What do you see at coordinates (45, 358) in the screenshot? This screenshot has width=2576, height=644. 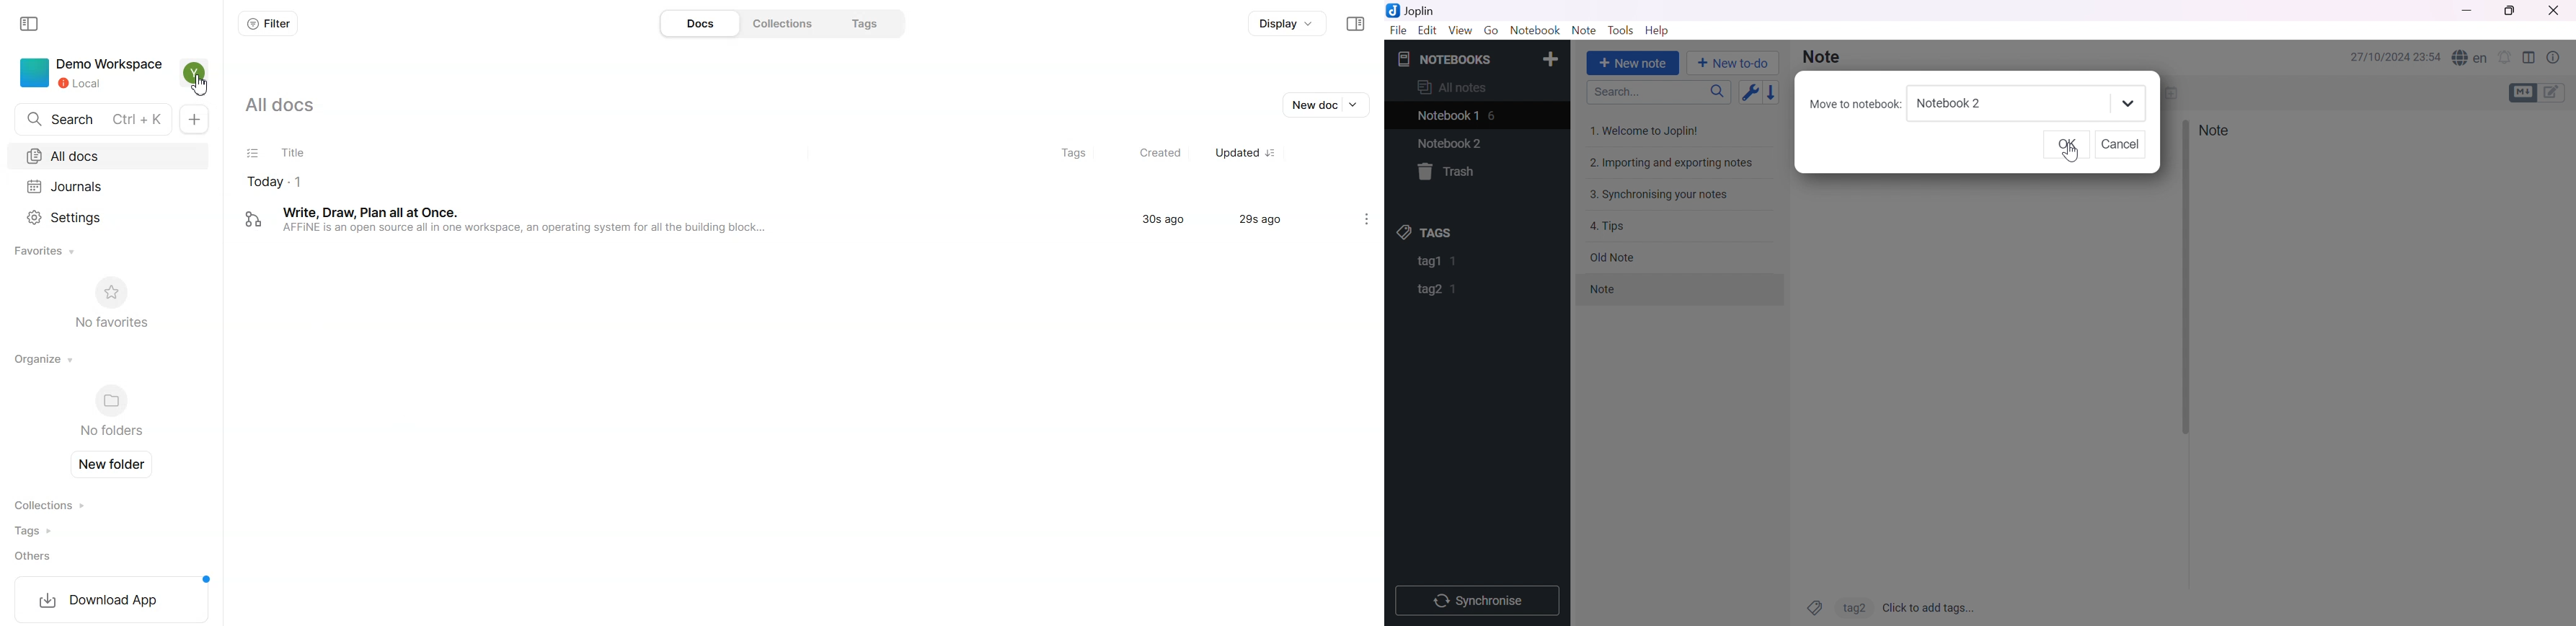 I see `Organize` at bounding box center [45, 358].